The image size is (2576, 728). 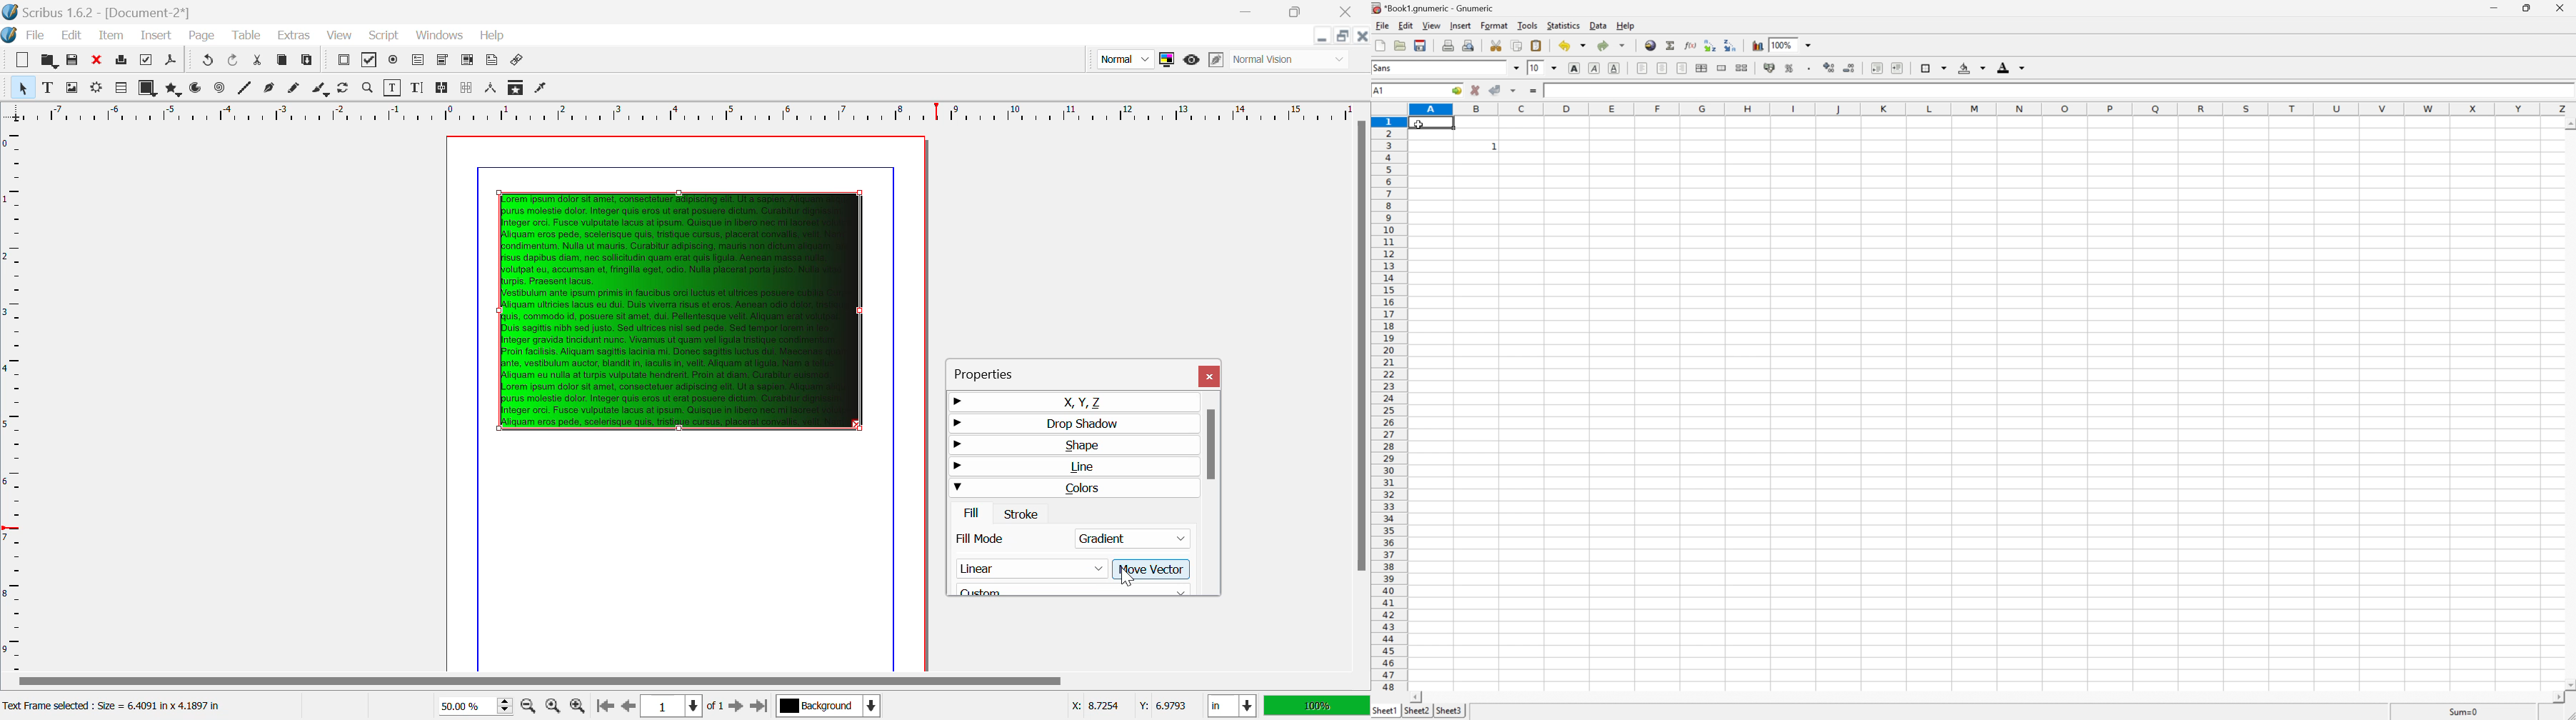 What do you see at coordinates (23, 60) in the screenshot?
I see `New` at bounding box center [23, 60].